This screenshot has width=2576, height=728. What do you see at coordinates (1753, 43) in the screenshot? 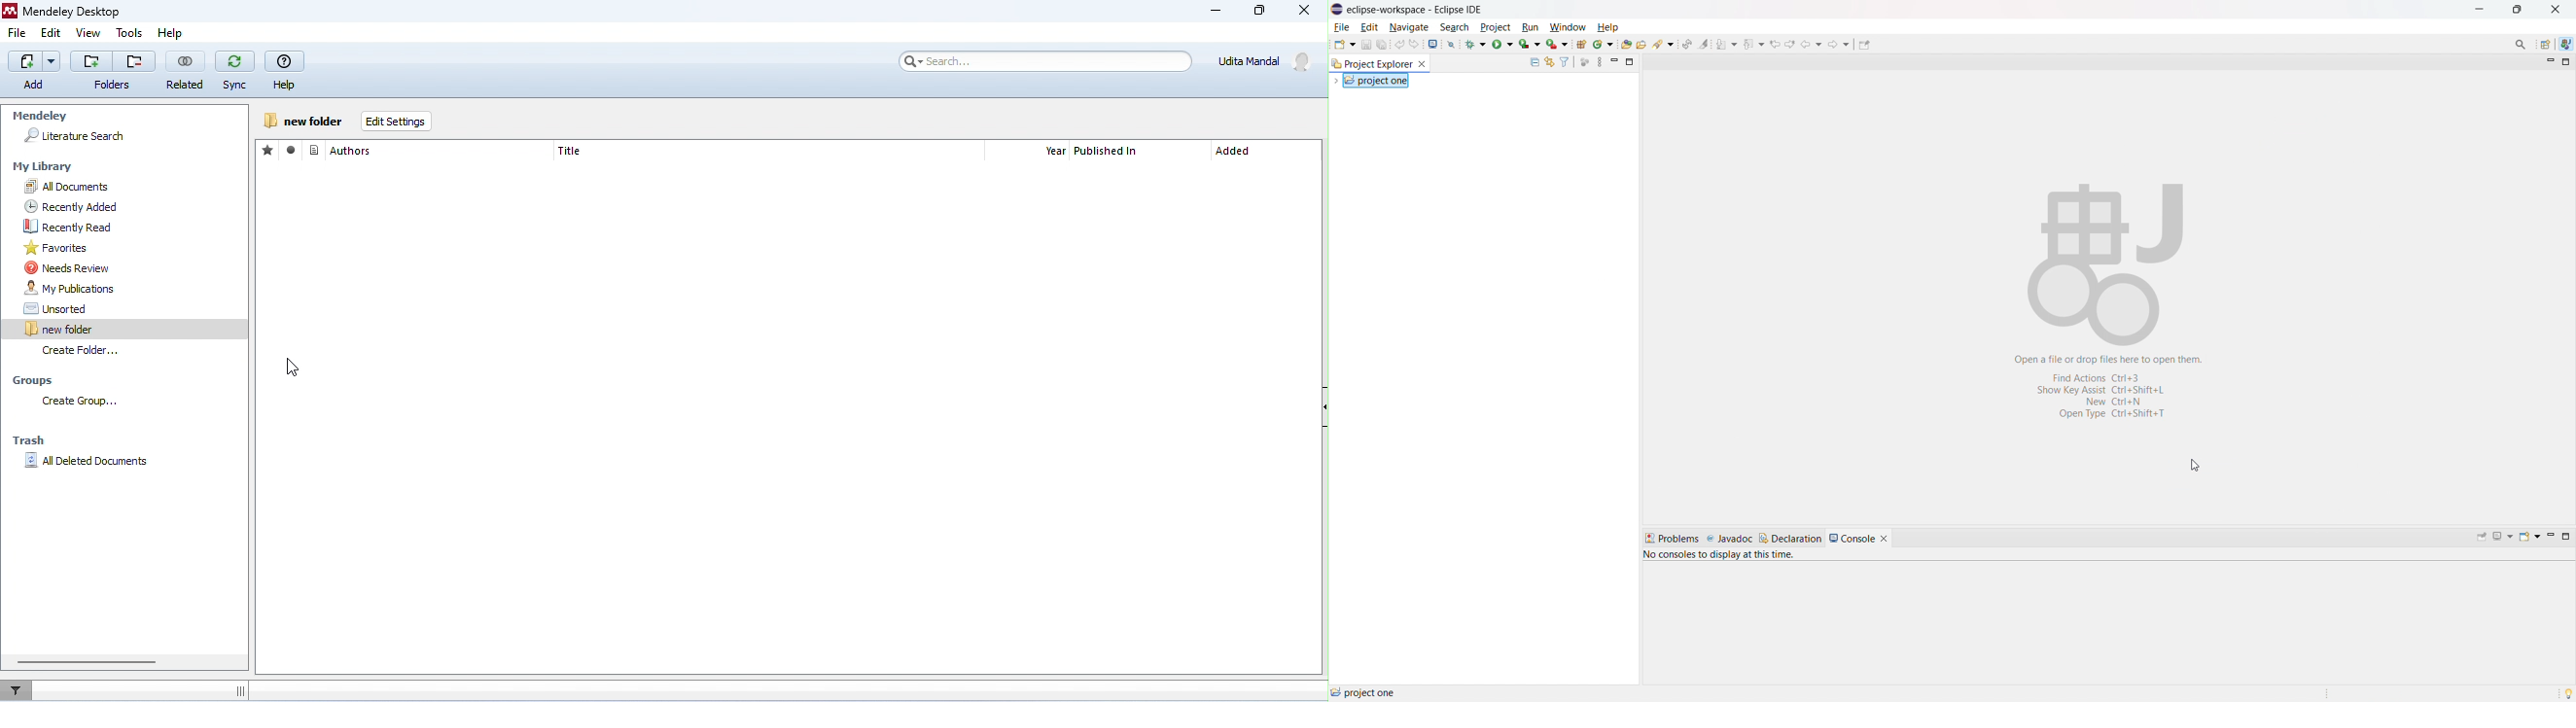
I see `previous annotation` at bounding box center [1753, 43].